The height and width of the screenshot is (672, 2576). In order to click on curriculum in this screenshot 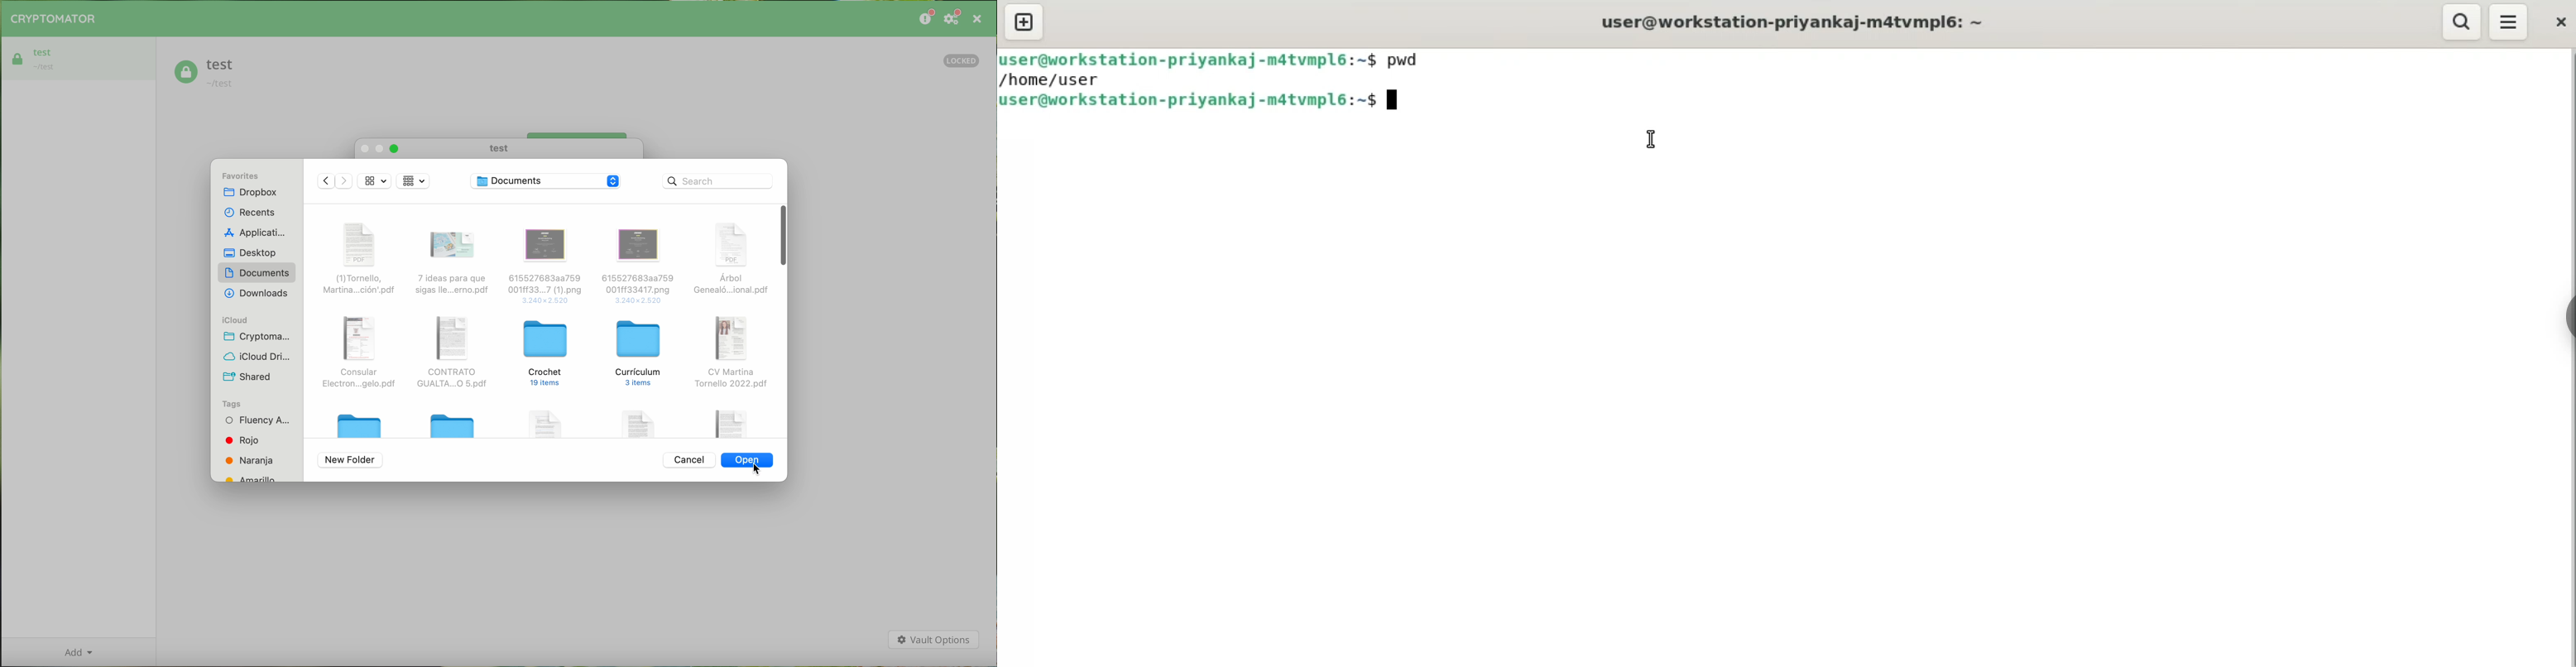, I will do `click(640, 354)`.